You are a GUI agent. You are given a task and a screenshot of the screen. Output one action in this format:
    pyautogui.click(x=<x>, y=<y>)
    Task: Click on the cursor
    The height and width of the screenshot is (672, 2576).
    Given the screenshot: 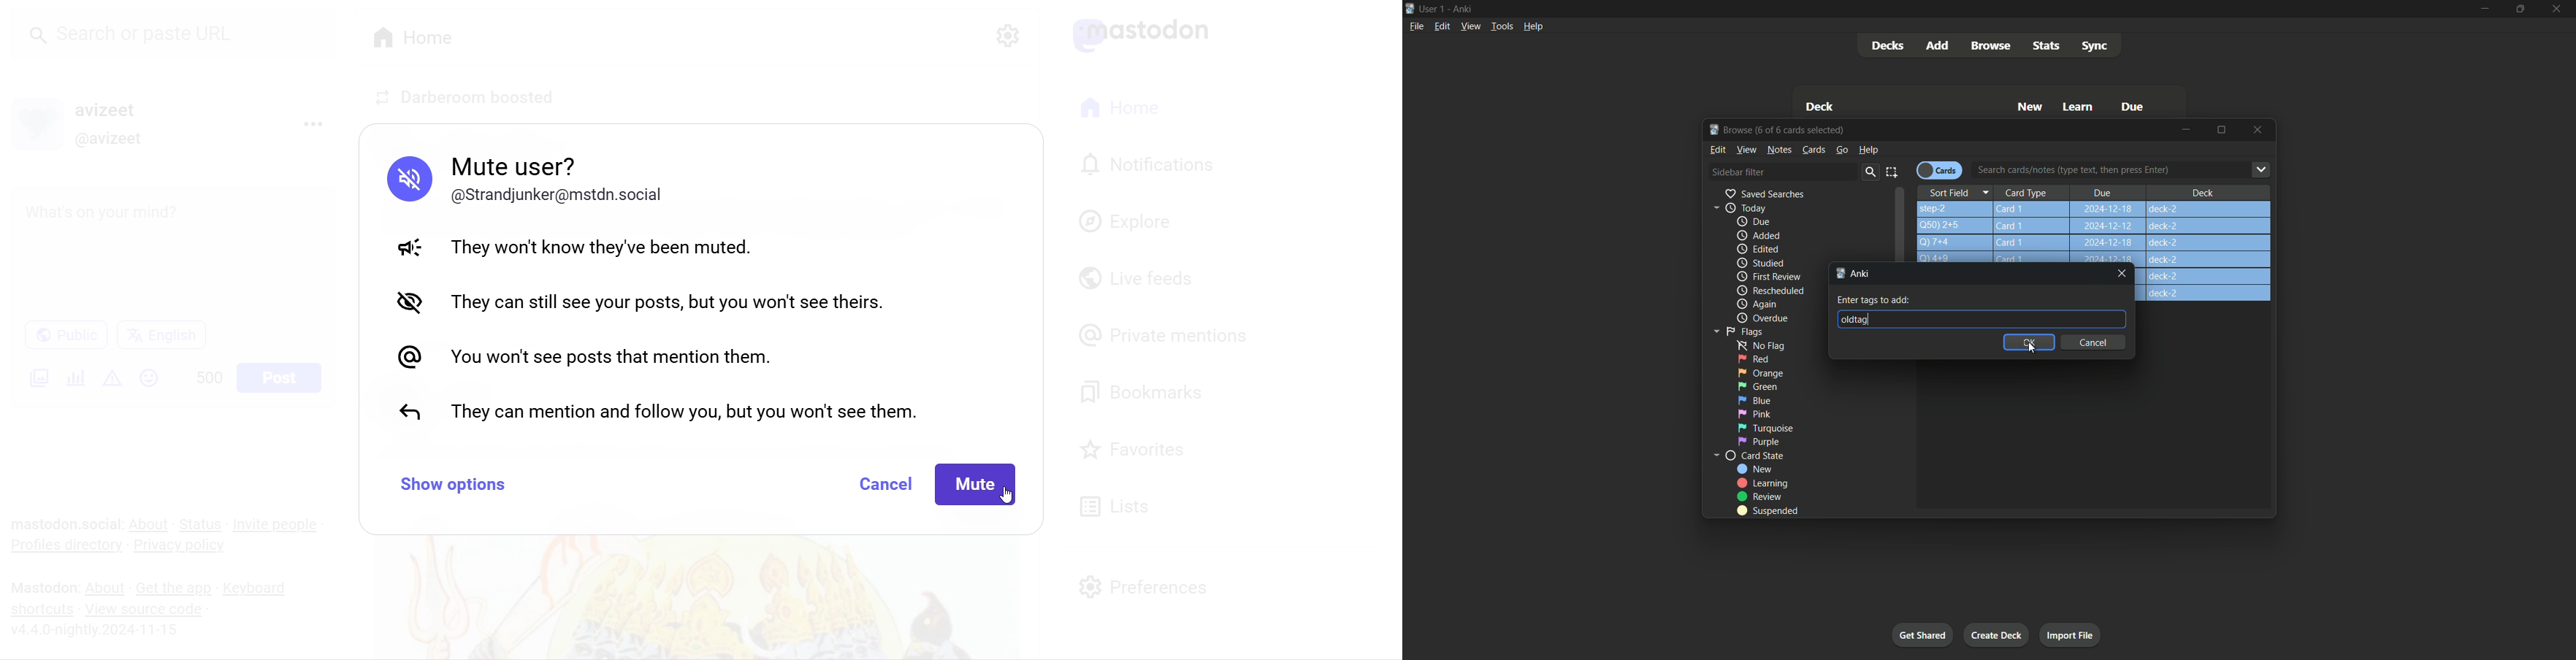 What is the action you would take?
    pyautogui.click(x=1028, y=500)
    